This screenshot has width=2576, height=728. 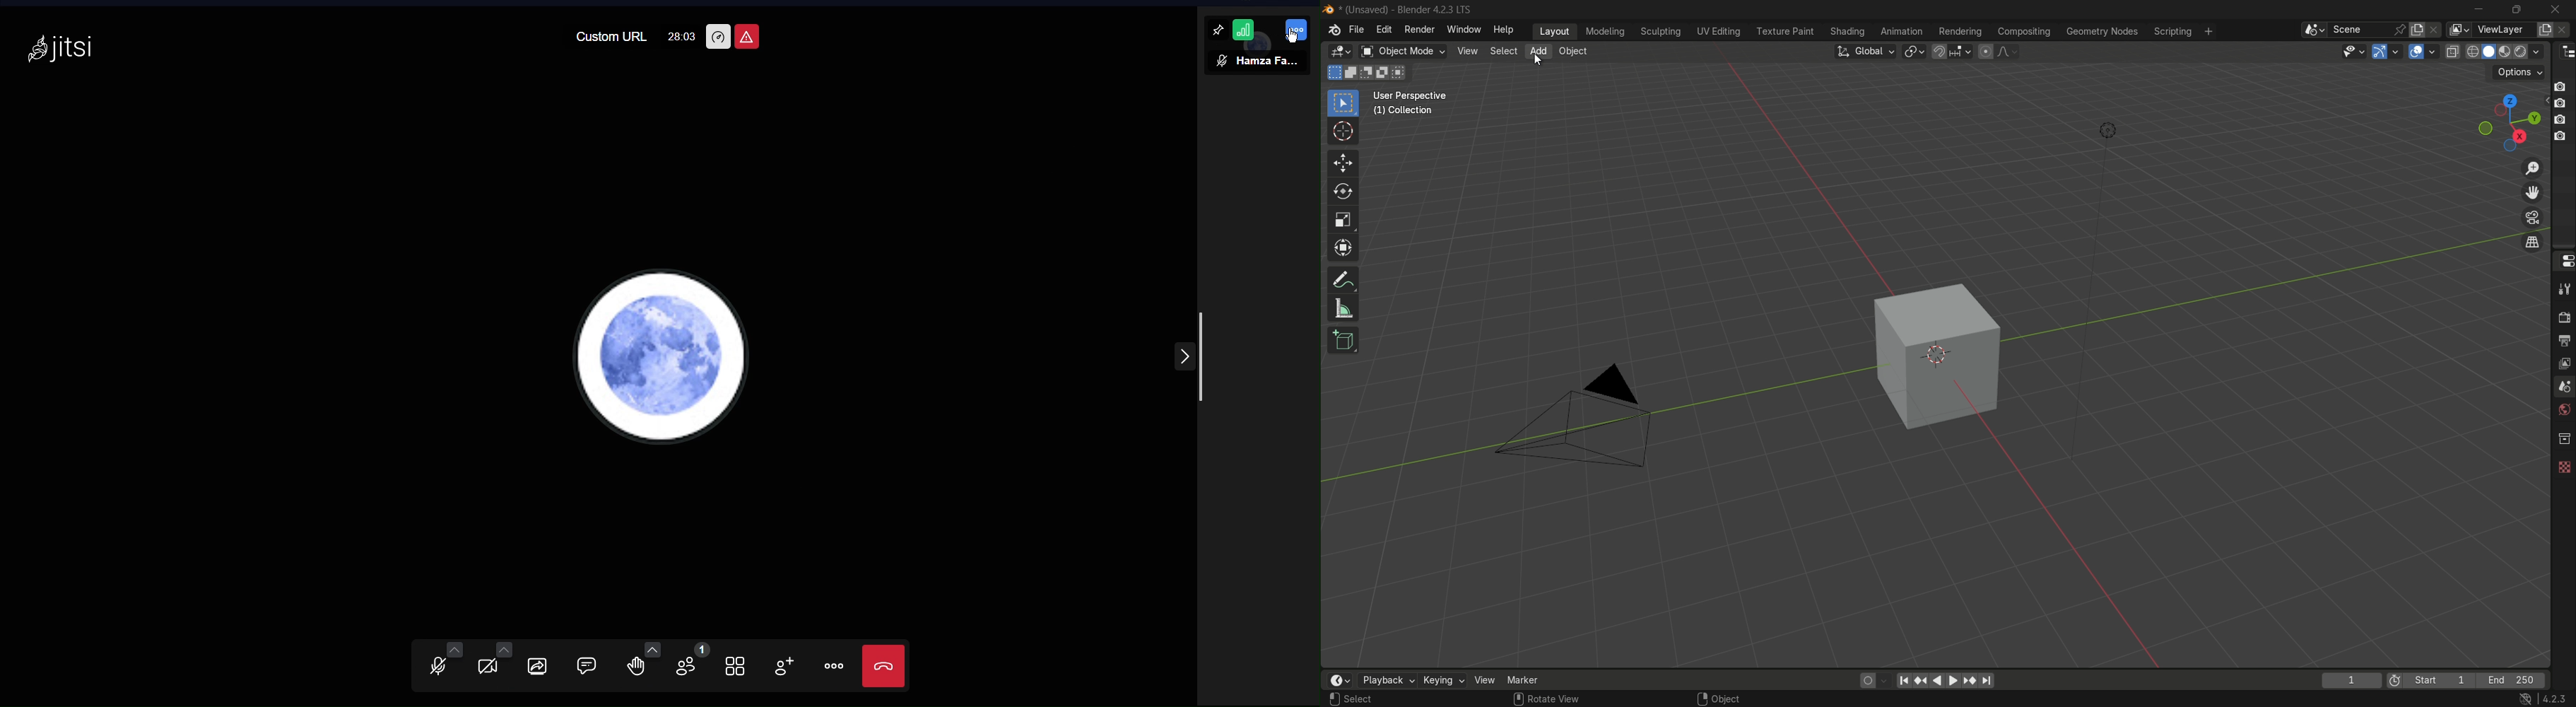 I want to click on toggle x-ray, so click(x=2454, y=51).